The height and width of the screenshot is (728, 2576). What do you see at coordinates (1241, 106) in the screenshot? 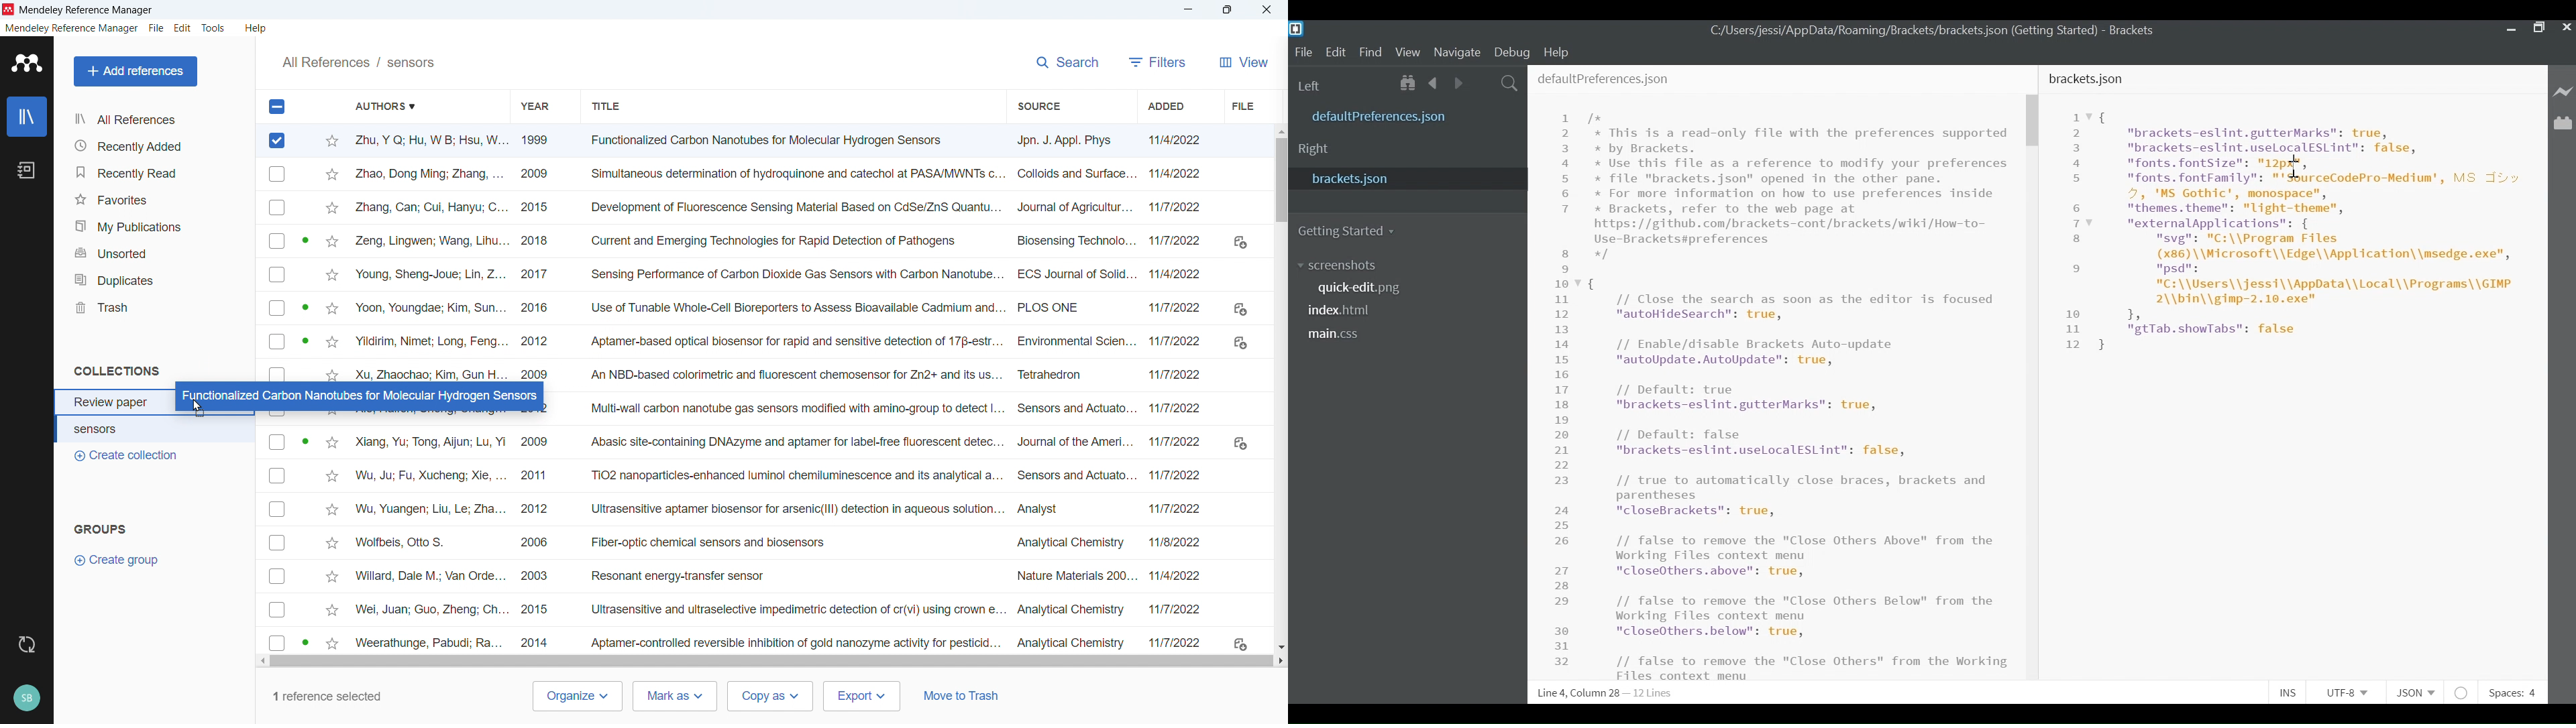
I see `file ` at bounding box center [1241, 106].